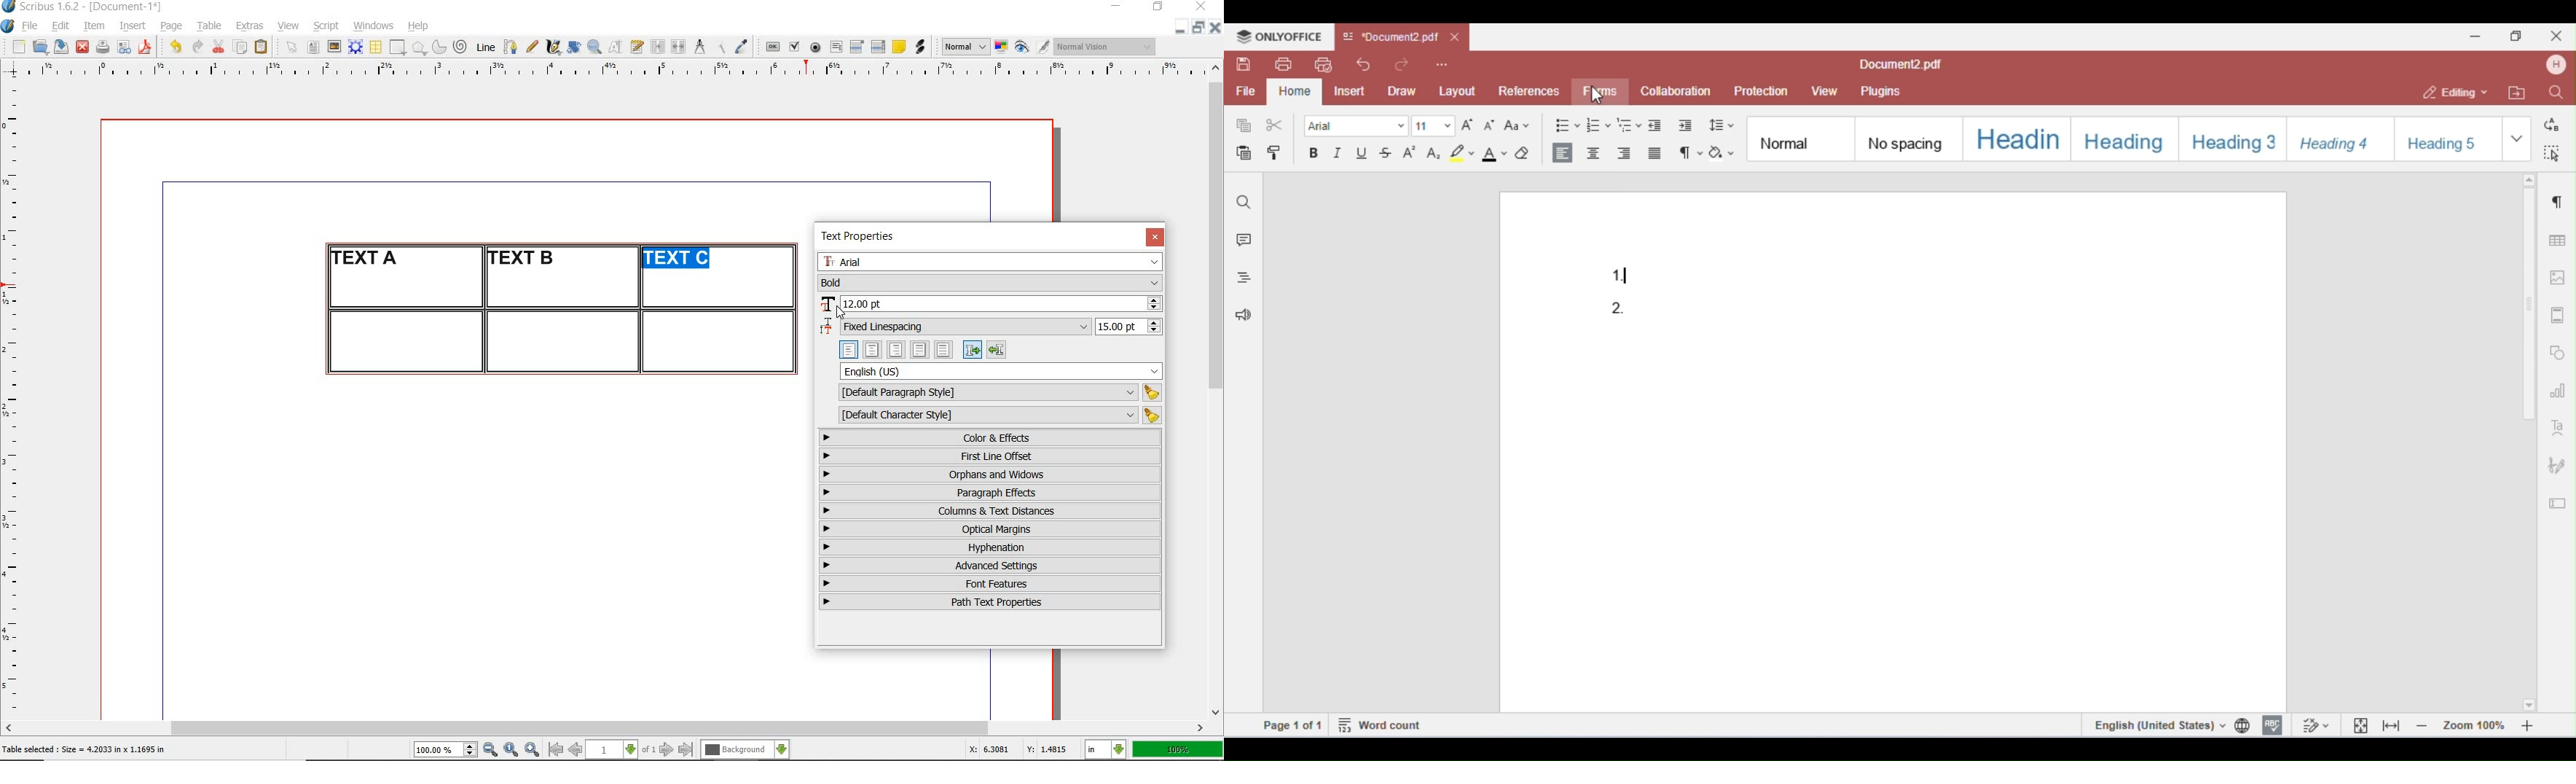 The image size is (2576, 784). Describe the element at coordinates (490, 750) in the screenshot. I see `zoom out` at that location.